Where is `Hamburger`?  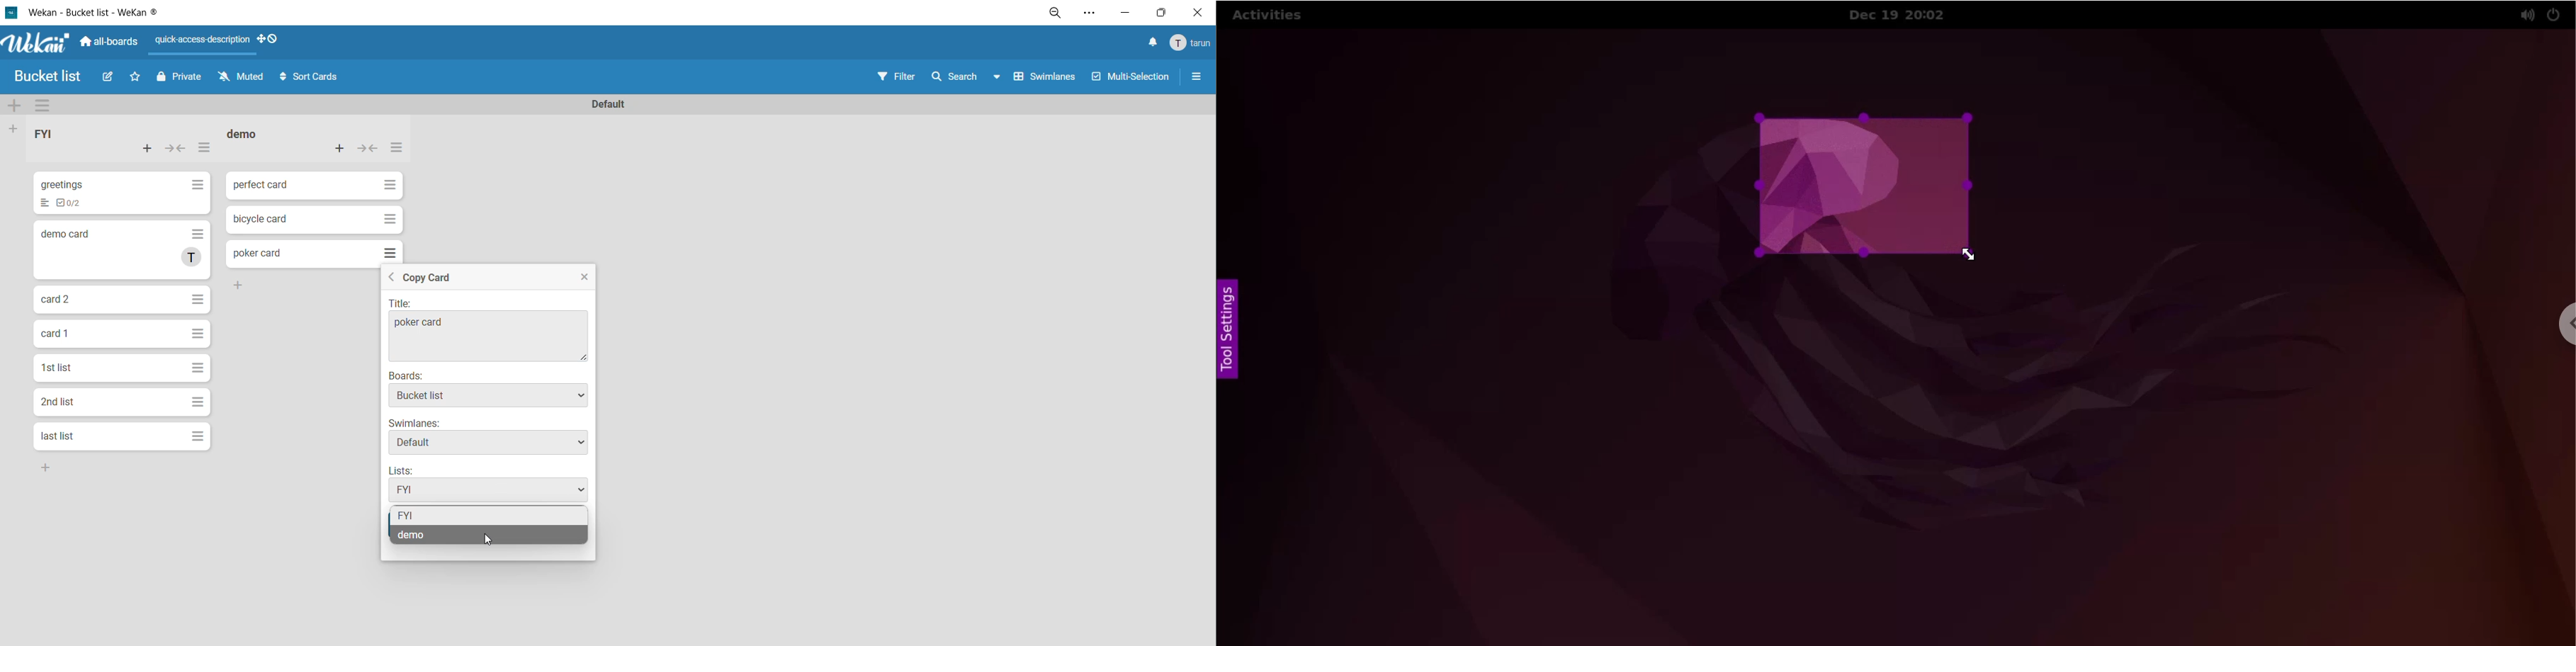
Hamburger is located at coordinates (390, 186).